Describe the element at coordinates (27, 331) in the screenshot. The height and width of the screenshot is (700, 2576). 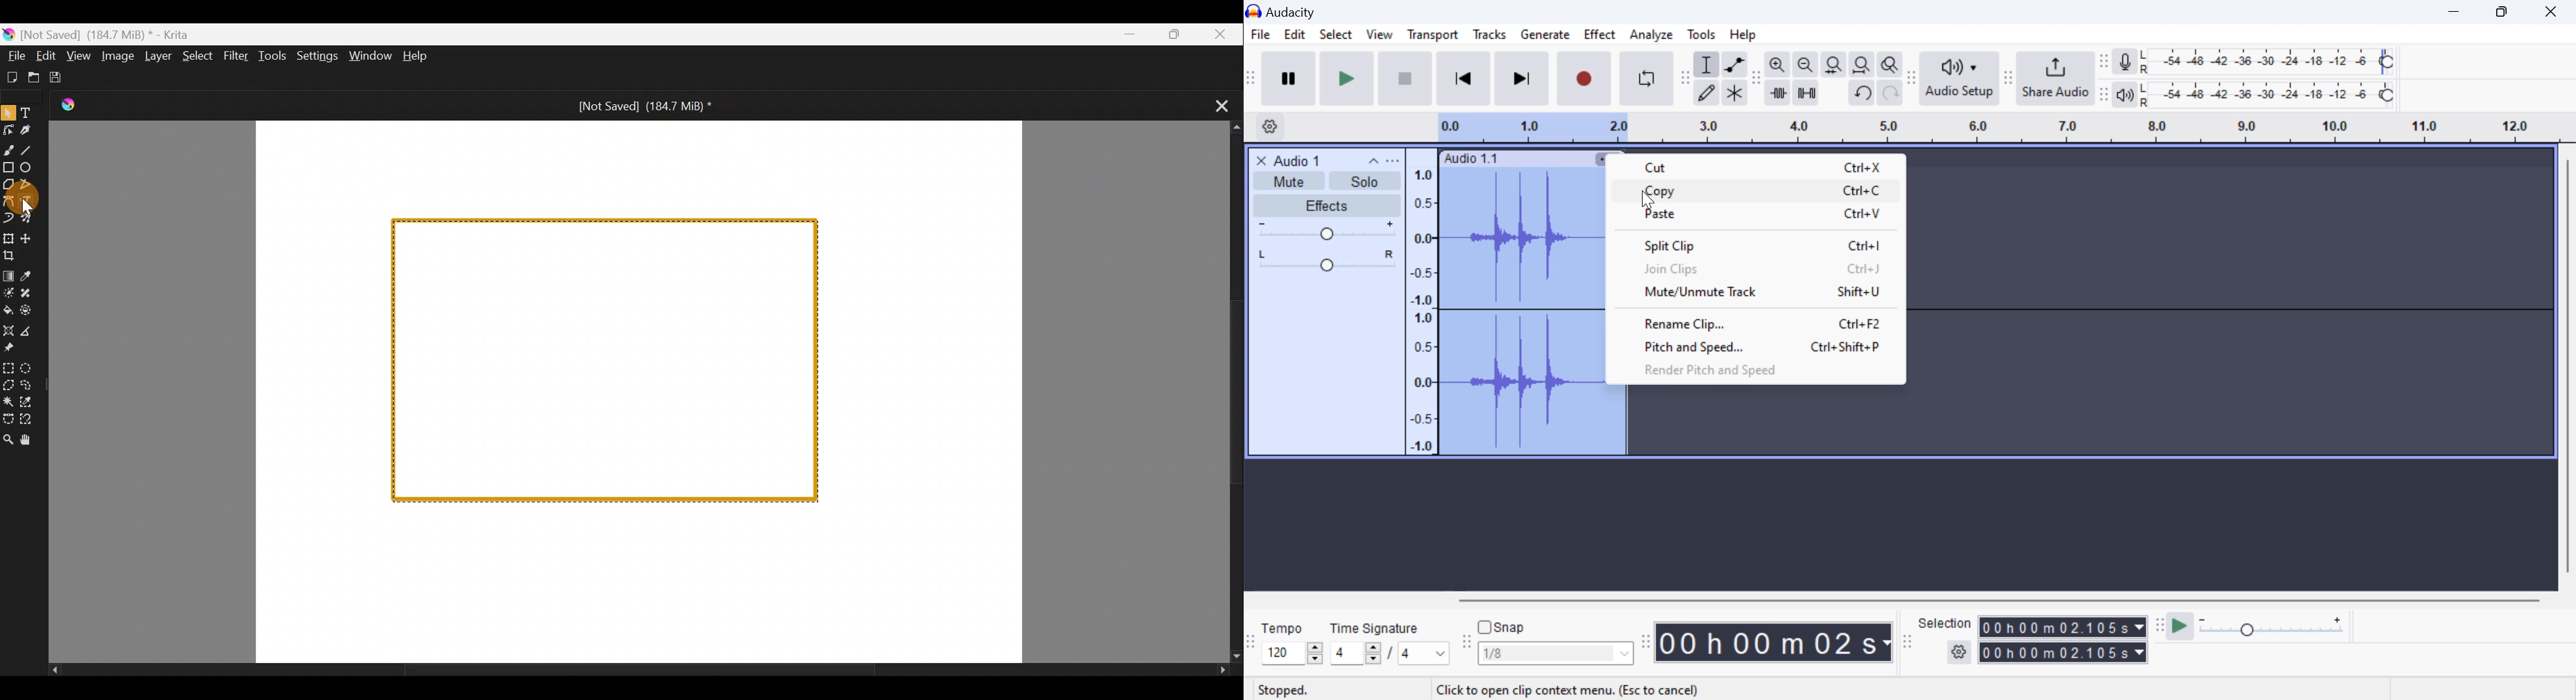
I see `Measure the distance between two points` at that location.